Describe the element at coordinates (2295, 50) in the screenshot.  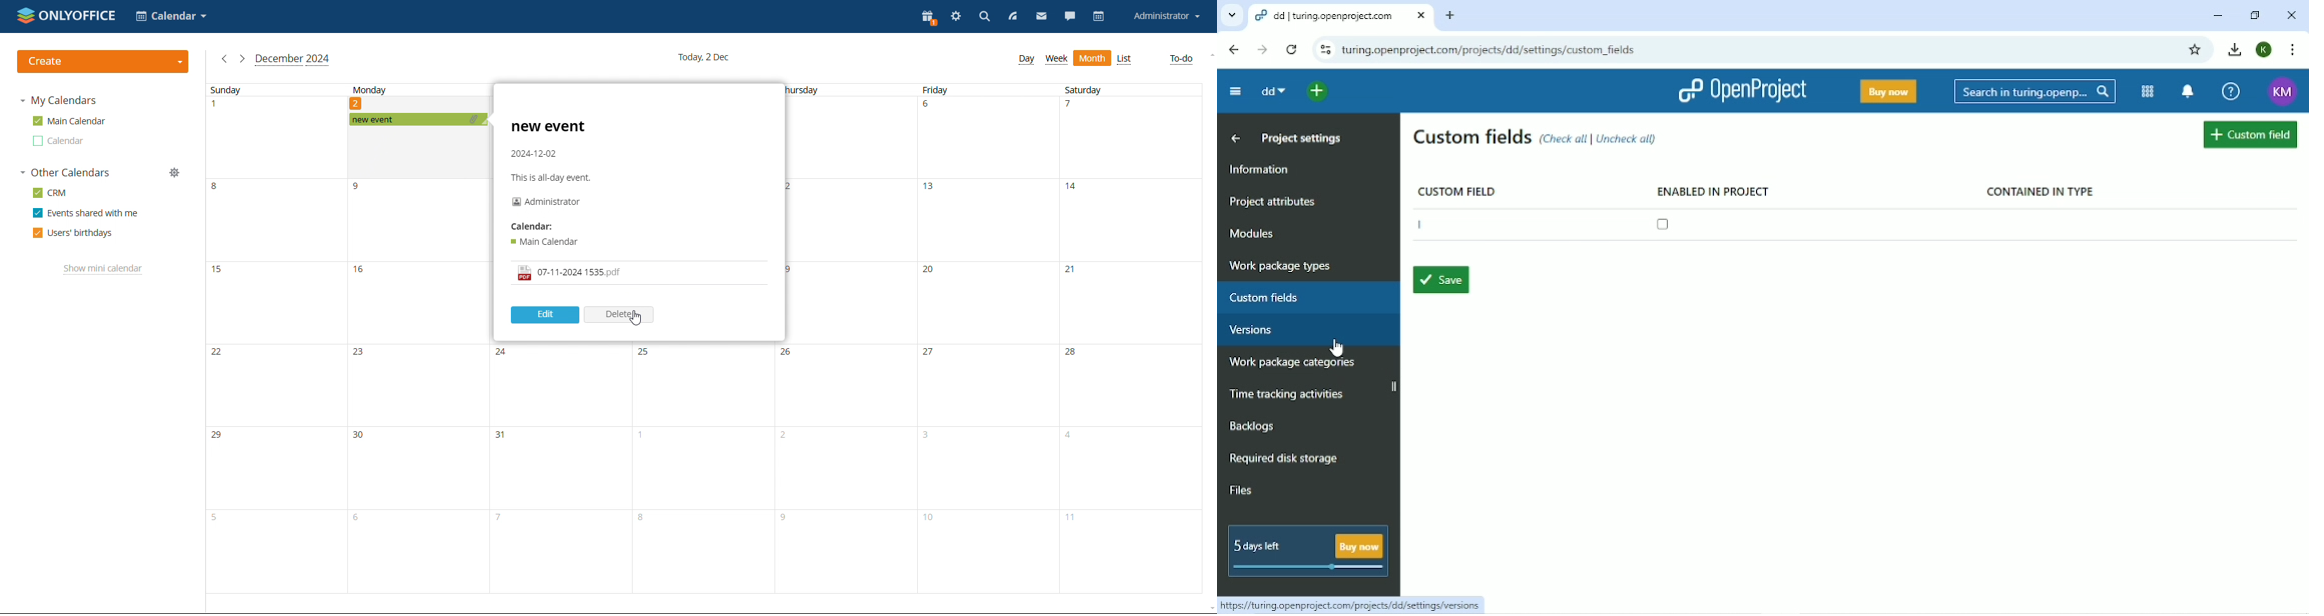
I see `Customize and control google chrome` at that location.